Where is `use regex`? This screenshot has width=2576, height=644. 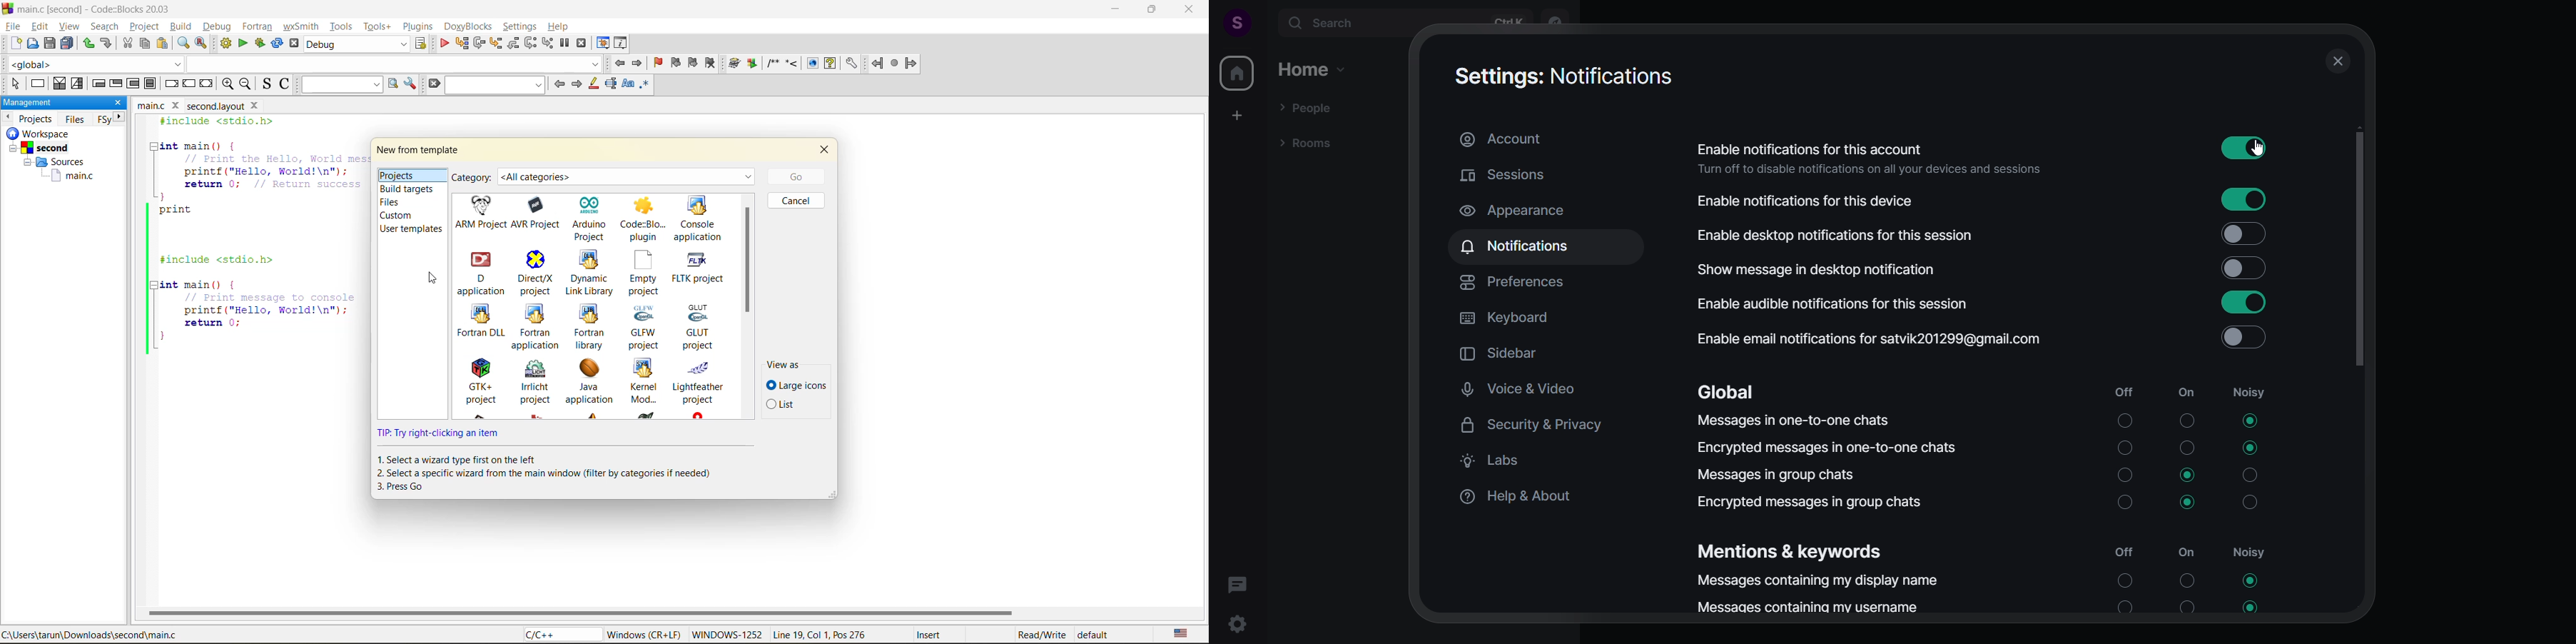
use regex is located at coordinates (646, 86).